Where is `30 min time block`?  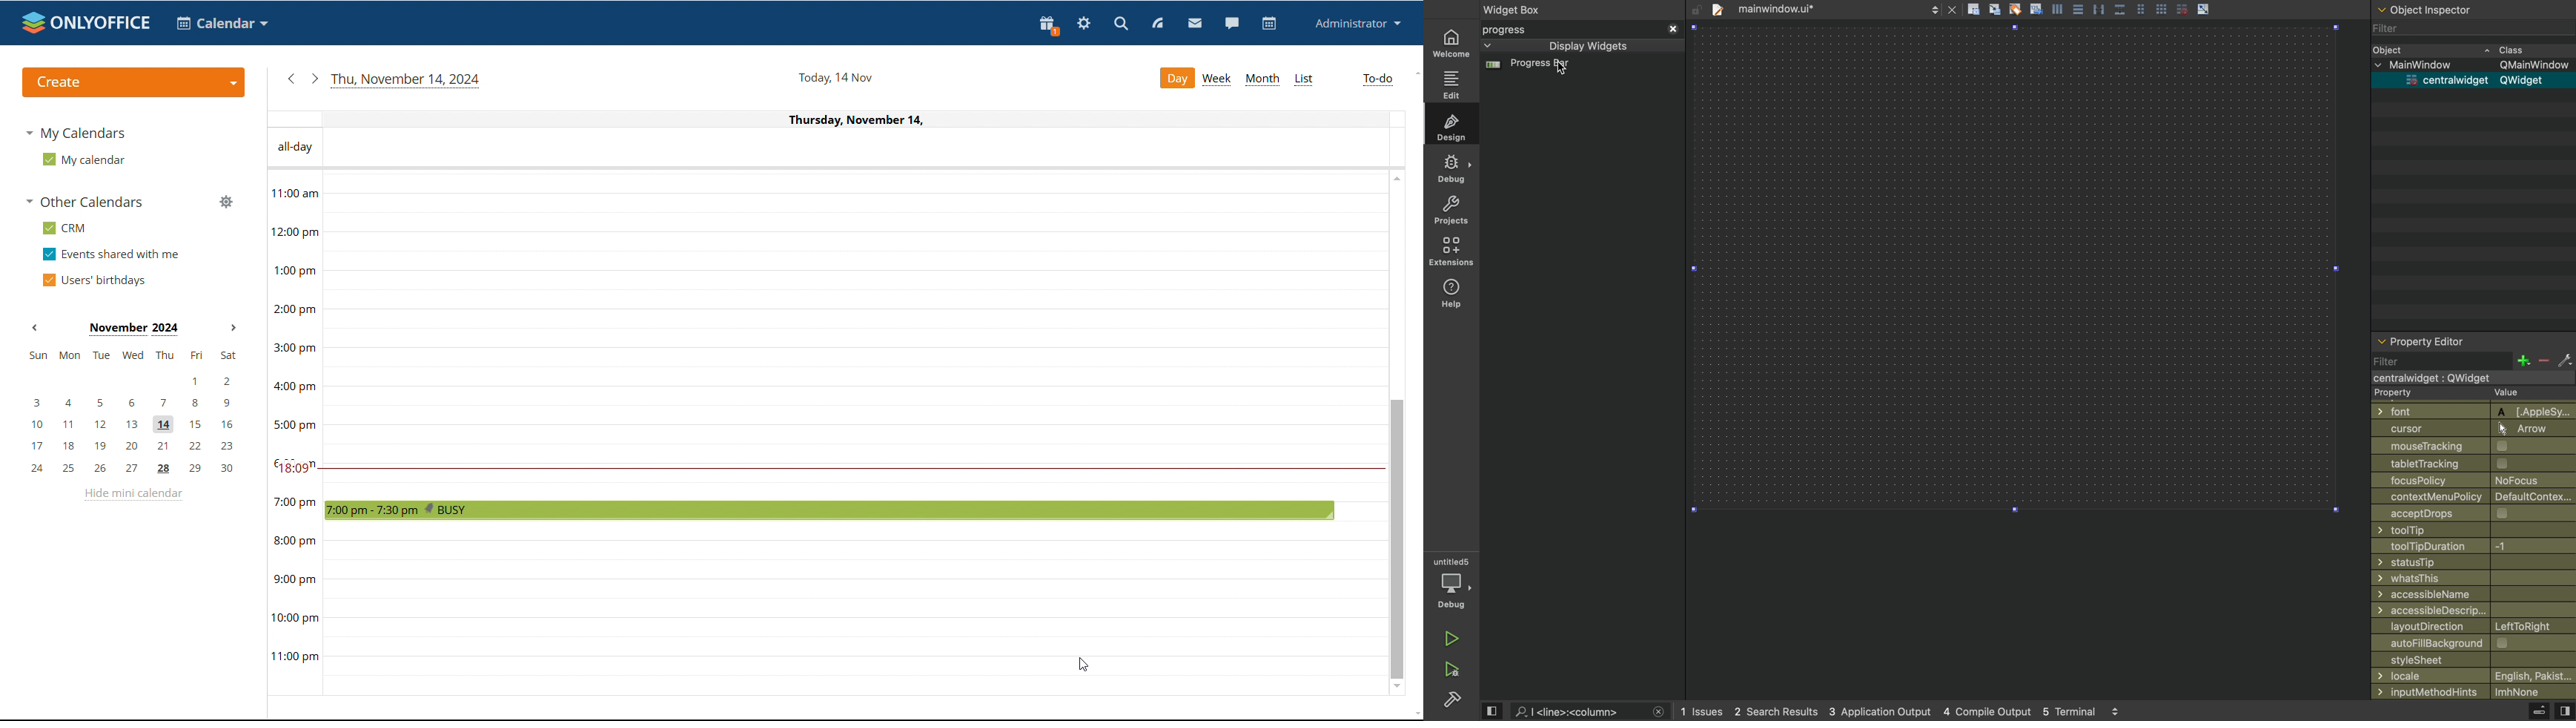 30 min time block is located at coordinates (855, 203).